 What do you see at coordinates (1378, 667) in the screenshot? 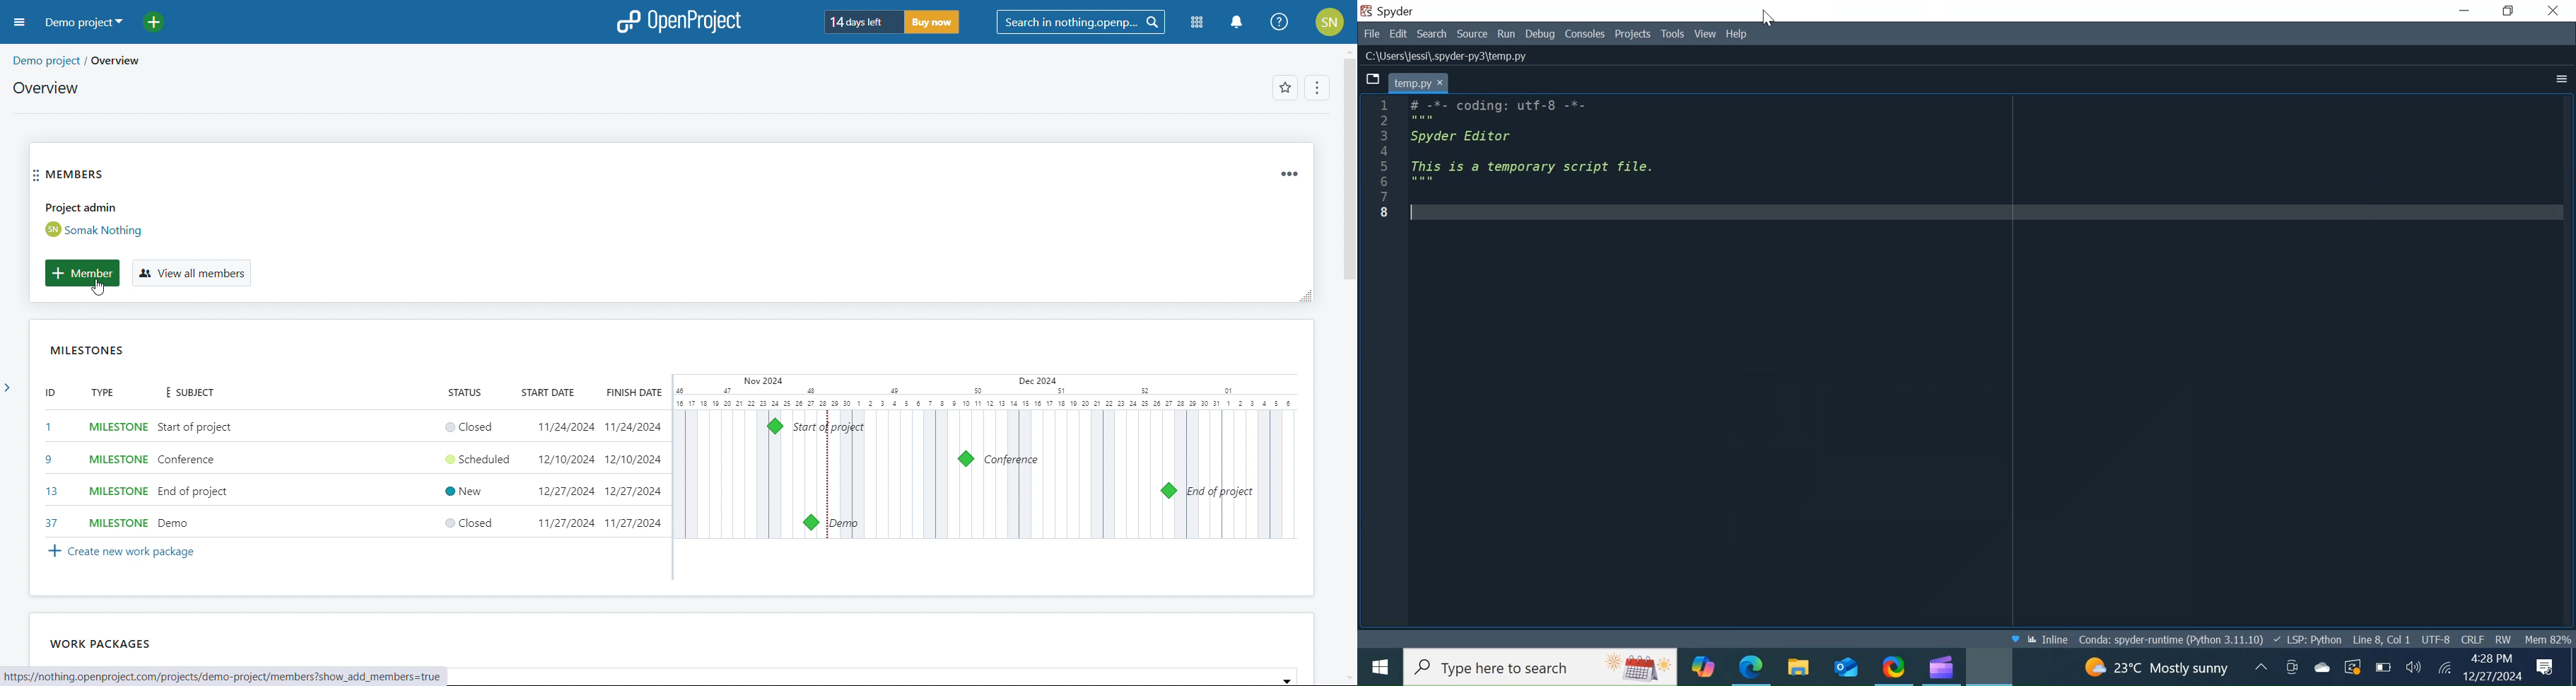
I see `Windows` at bounding box center [1378, 667].